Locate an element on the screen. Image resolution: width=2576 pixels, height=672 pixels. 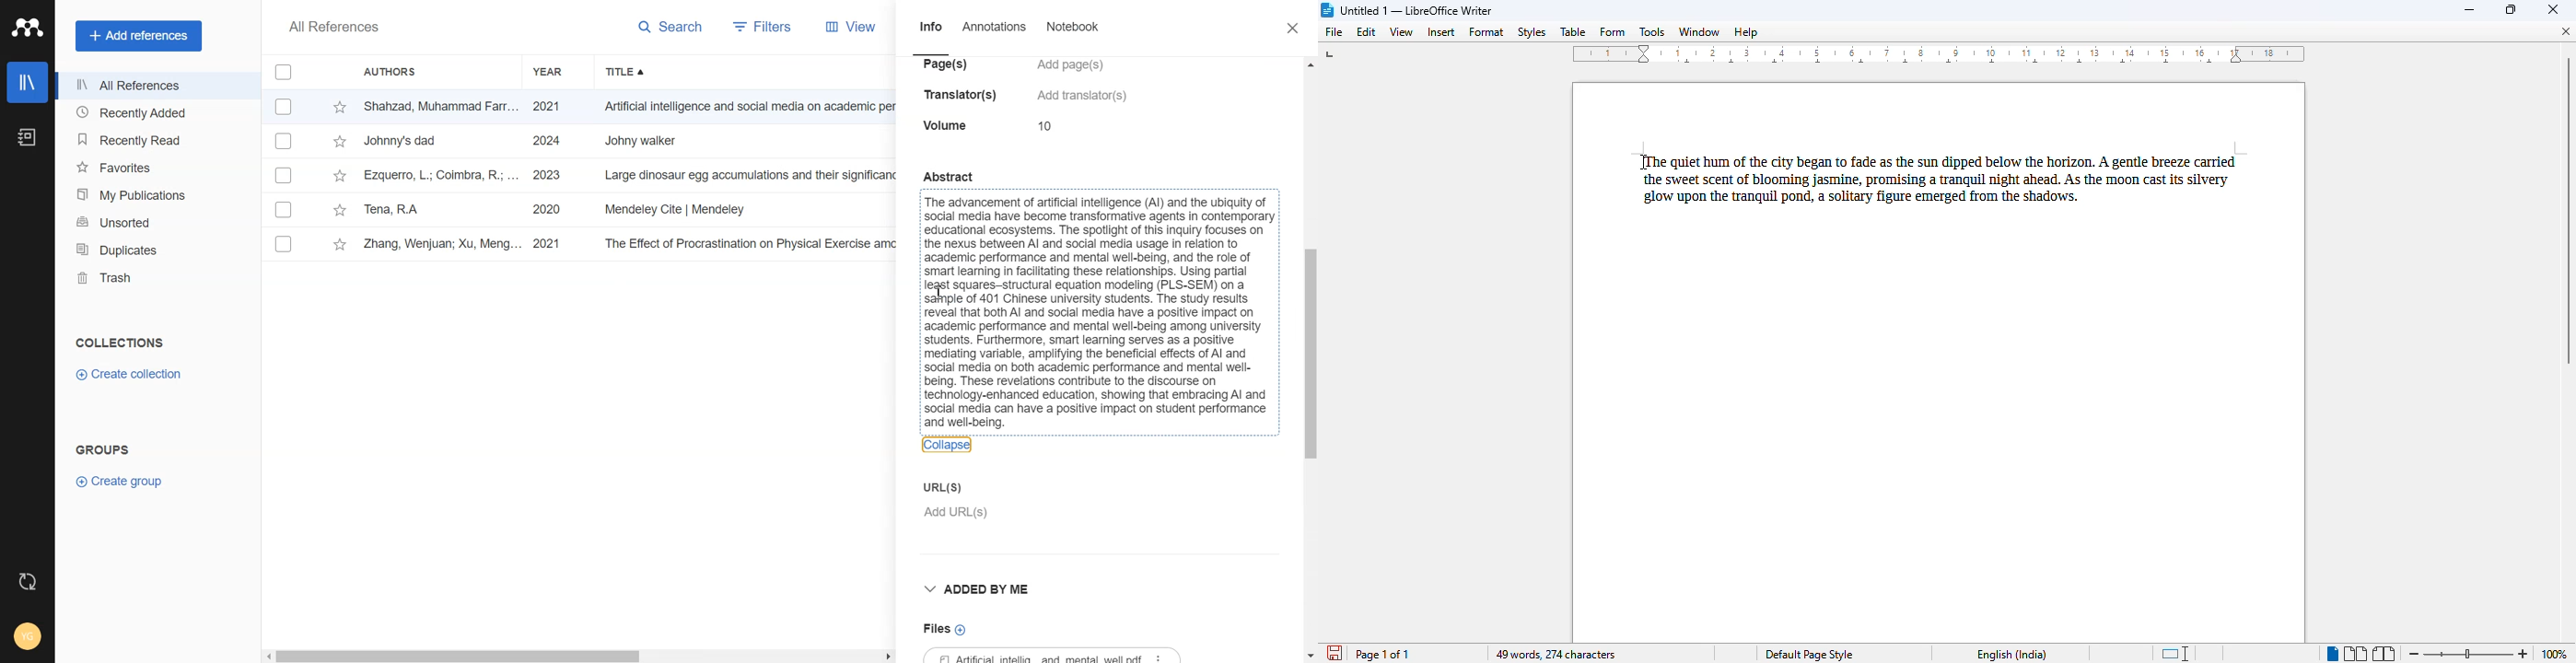
format is located at coordinates (1487, 31).